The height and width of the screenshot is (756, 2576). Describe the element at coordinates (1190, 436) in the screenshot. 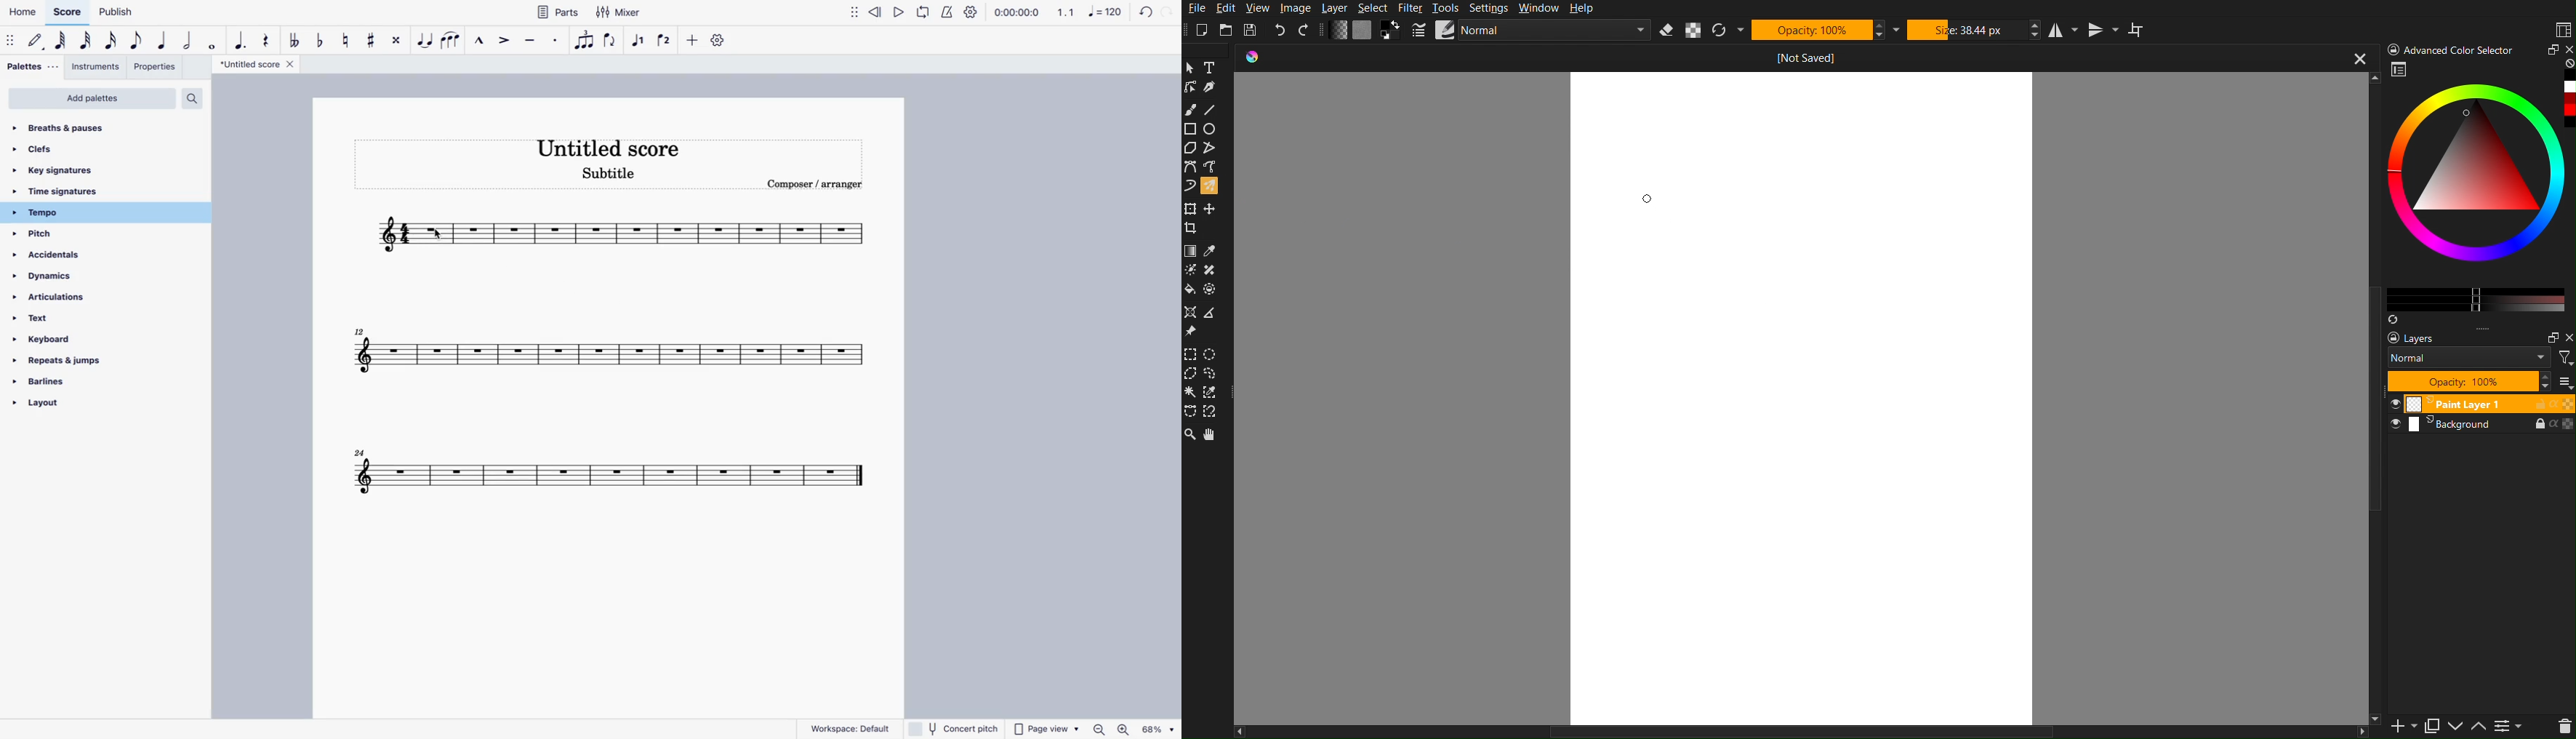

I see `Zoom` at that location.